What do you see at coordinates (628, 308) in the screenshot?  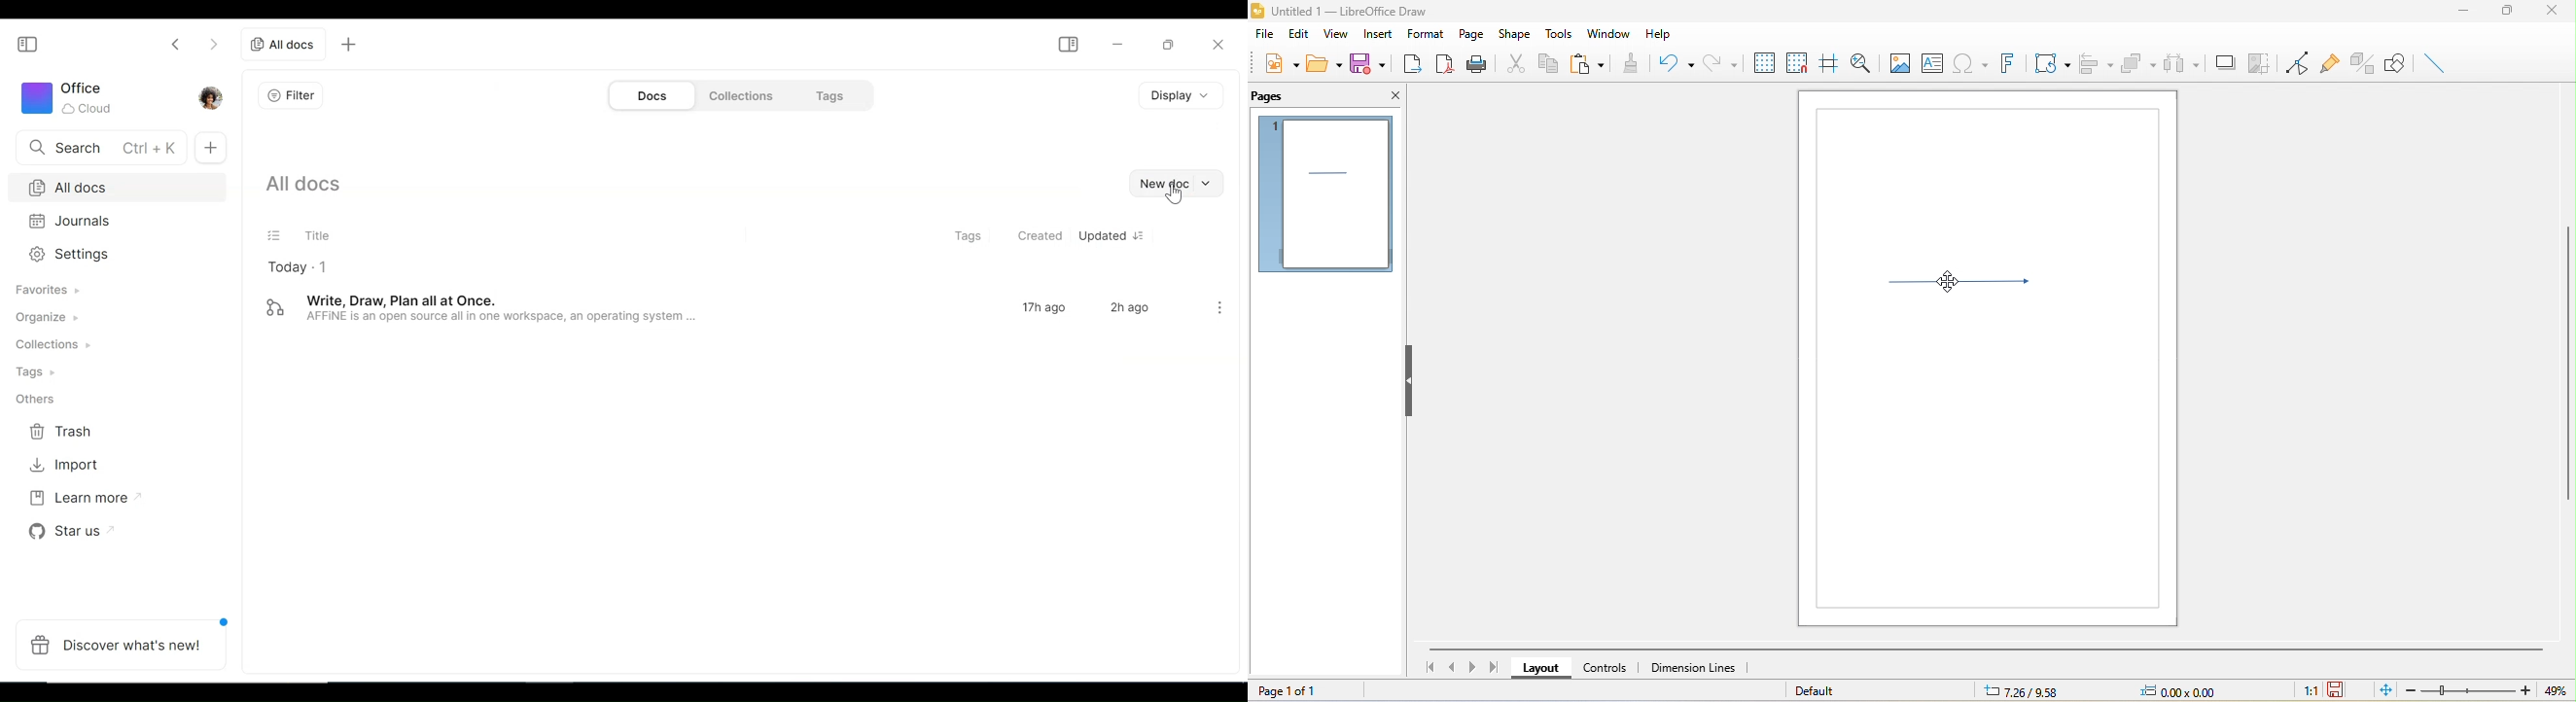 I see `Foy Write, Draw, Plan all at Once. 17h ago 2h ago
AFFINE is an open source all in one workspace, an operating system ...` at bounding box center [628, 308].